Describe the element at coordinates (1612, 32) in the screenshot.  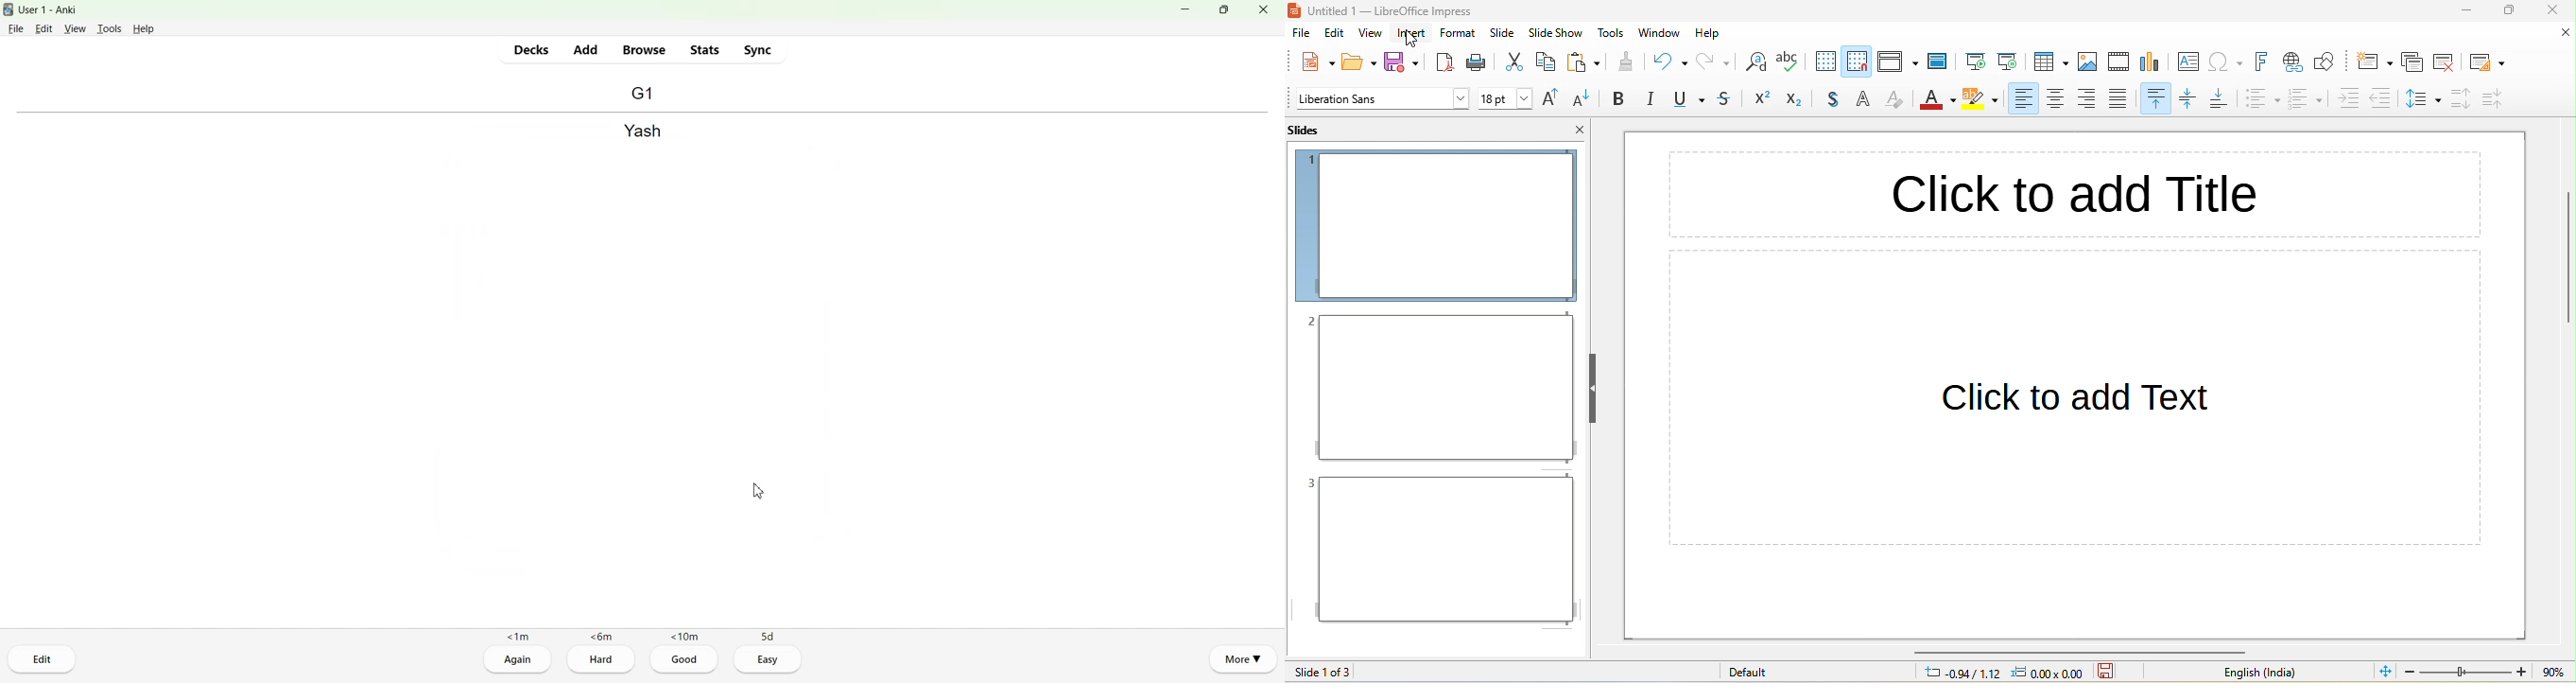
I see `tools` at that location.